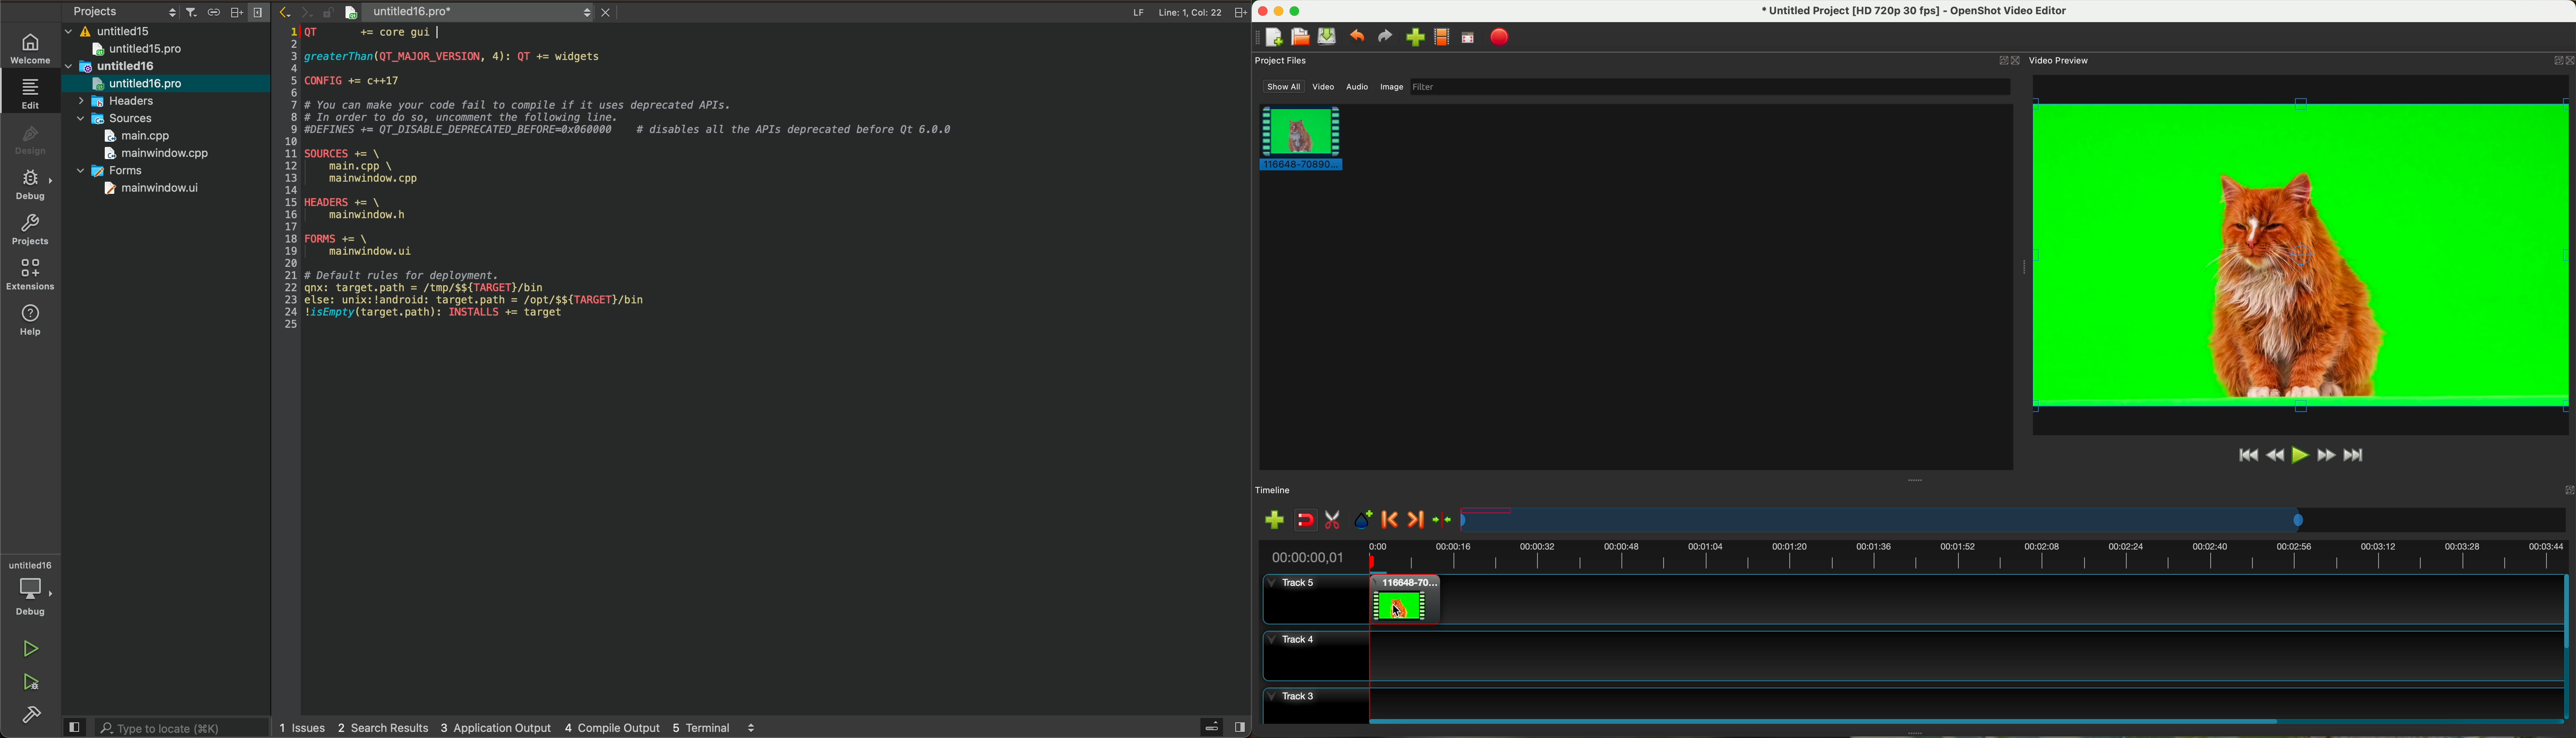 The width and height of the screenshot is (2576, 756). What do you see at coordinates (31, 682) in the screenshot?
I see `run and build` at bounding box center [31, 682].